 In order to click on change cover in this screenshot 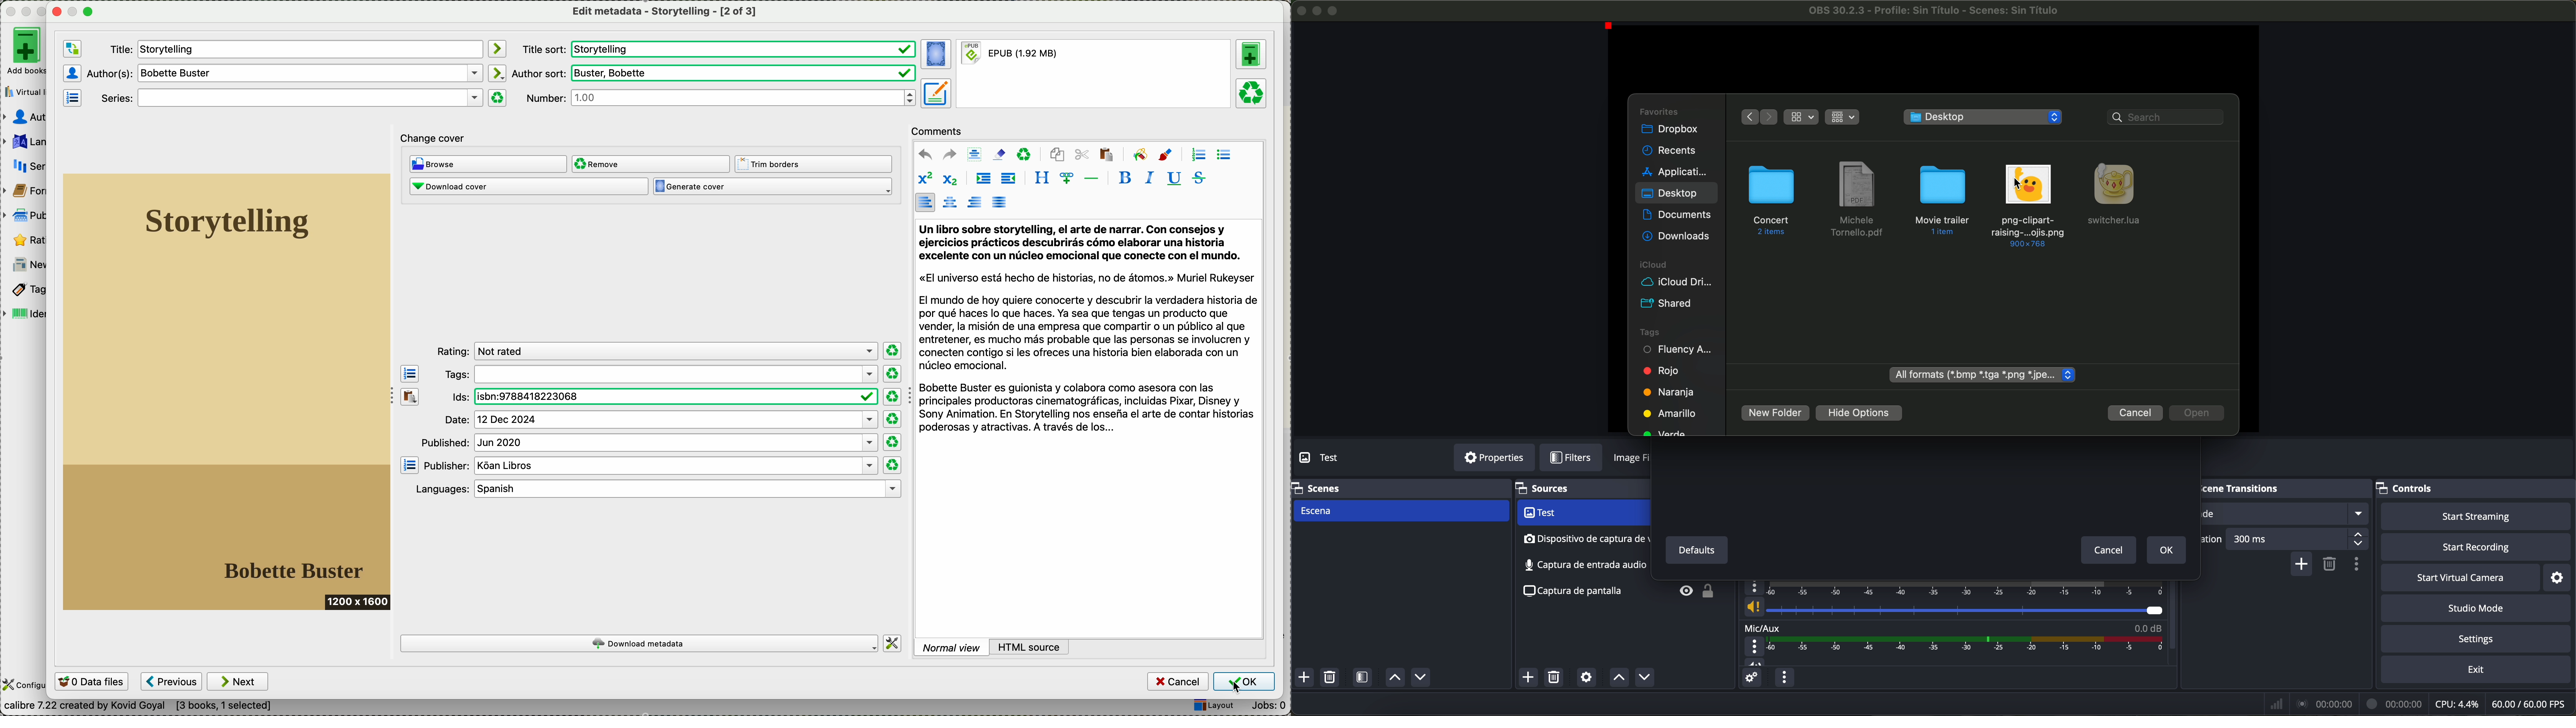, I will do `click(439, 137)`.